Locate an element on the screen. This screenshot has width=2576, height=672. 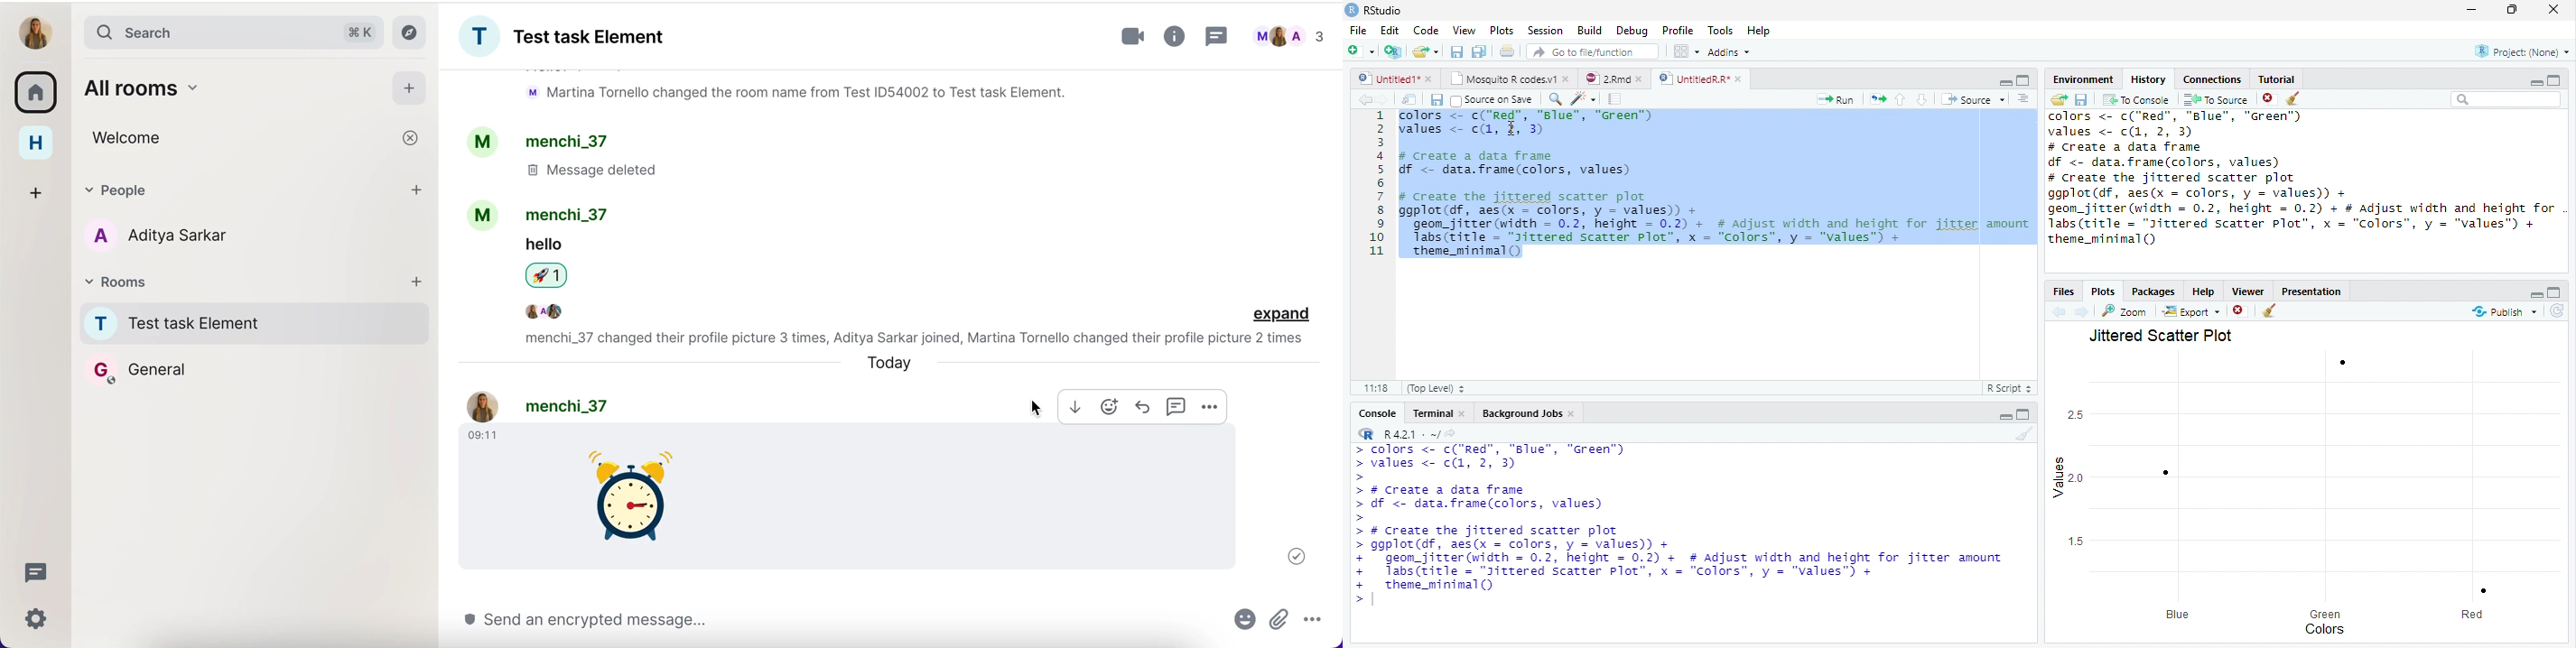
Debug is located at coordinates (1632, 31).